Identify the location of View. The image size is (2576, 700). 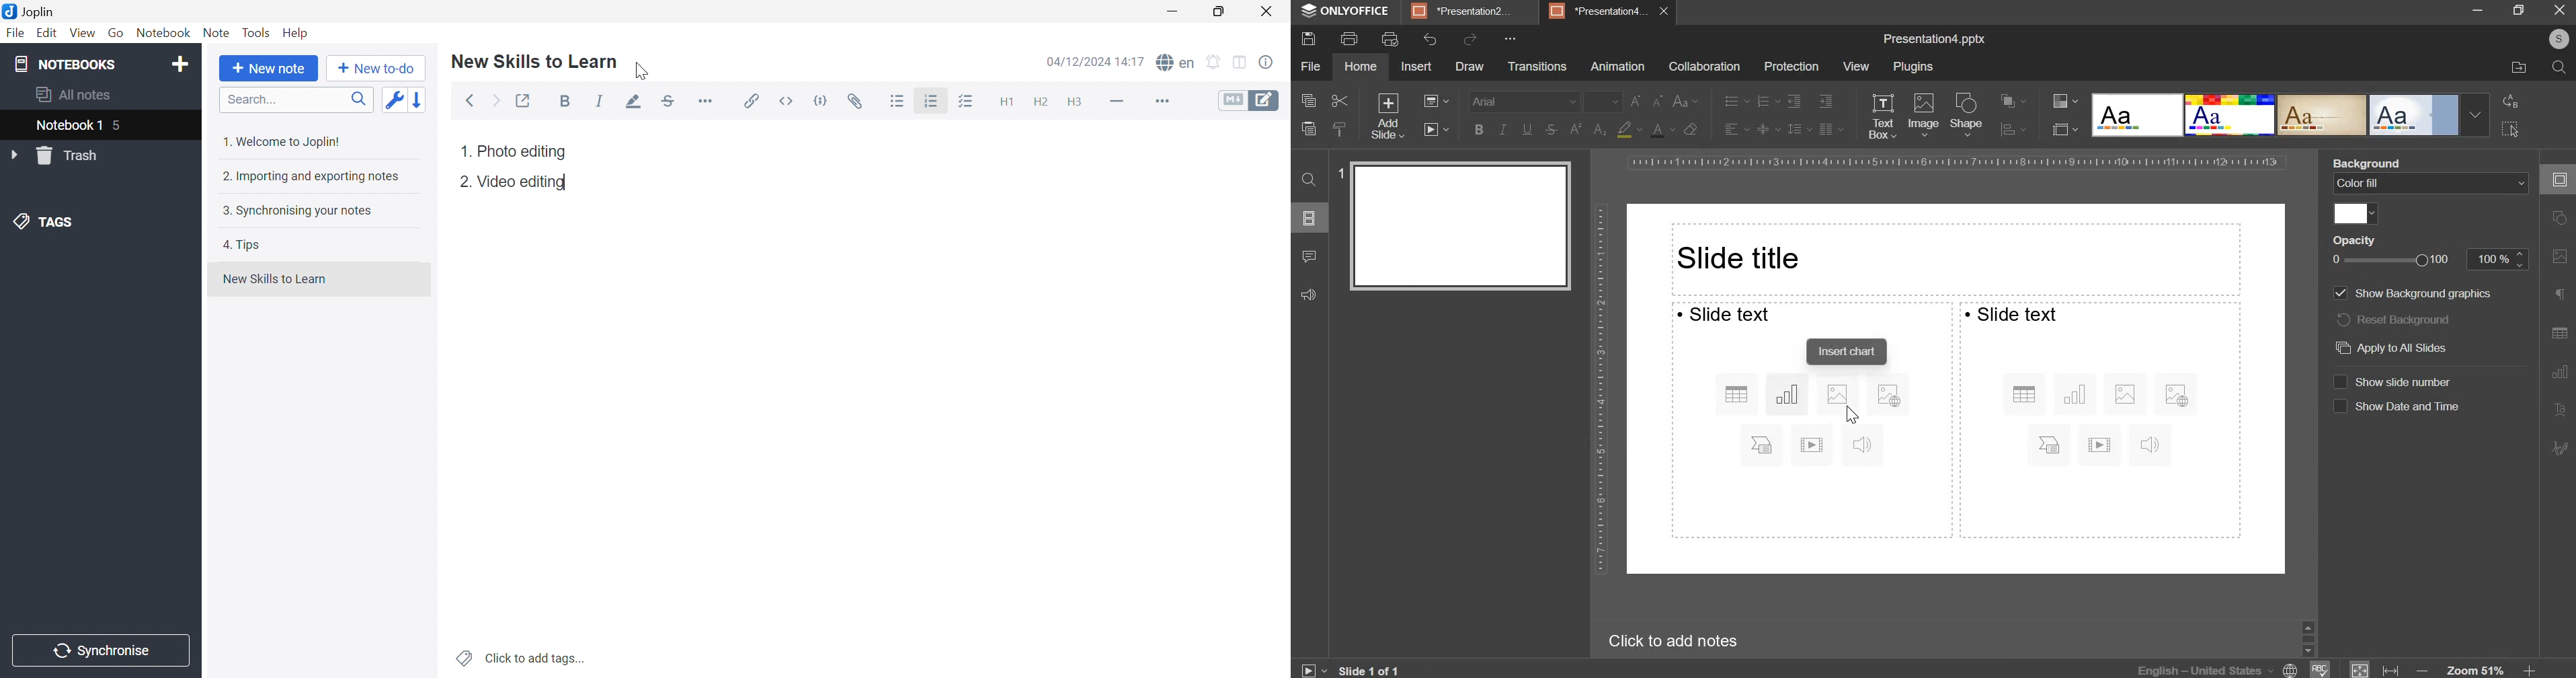
(81, 34).